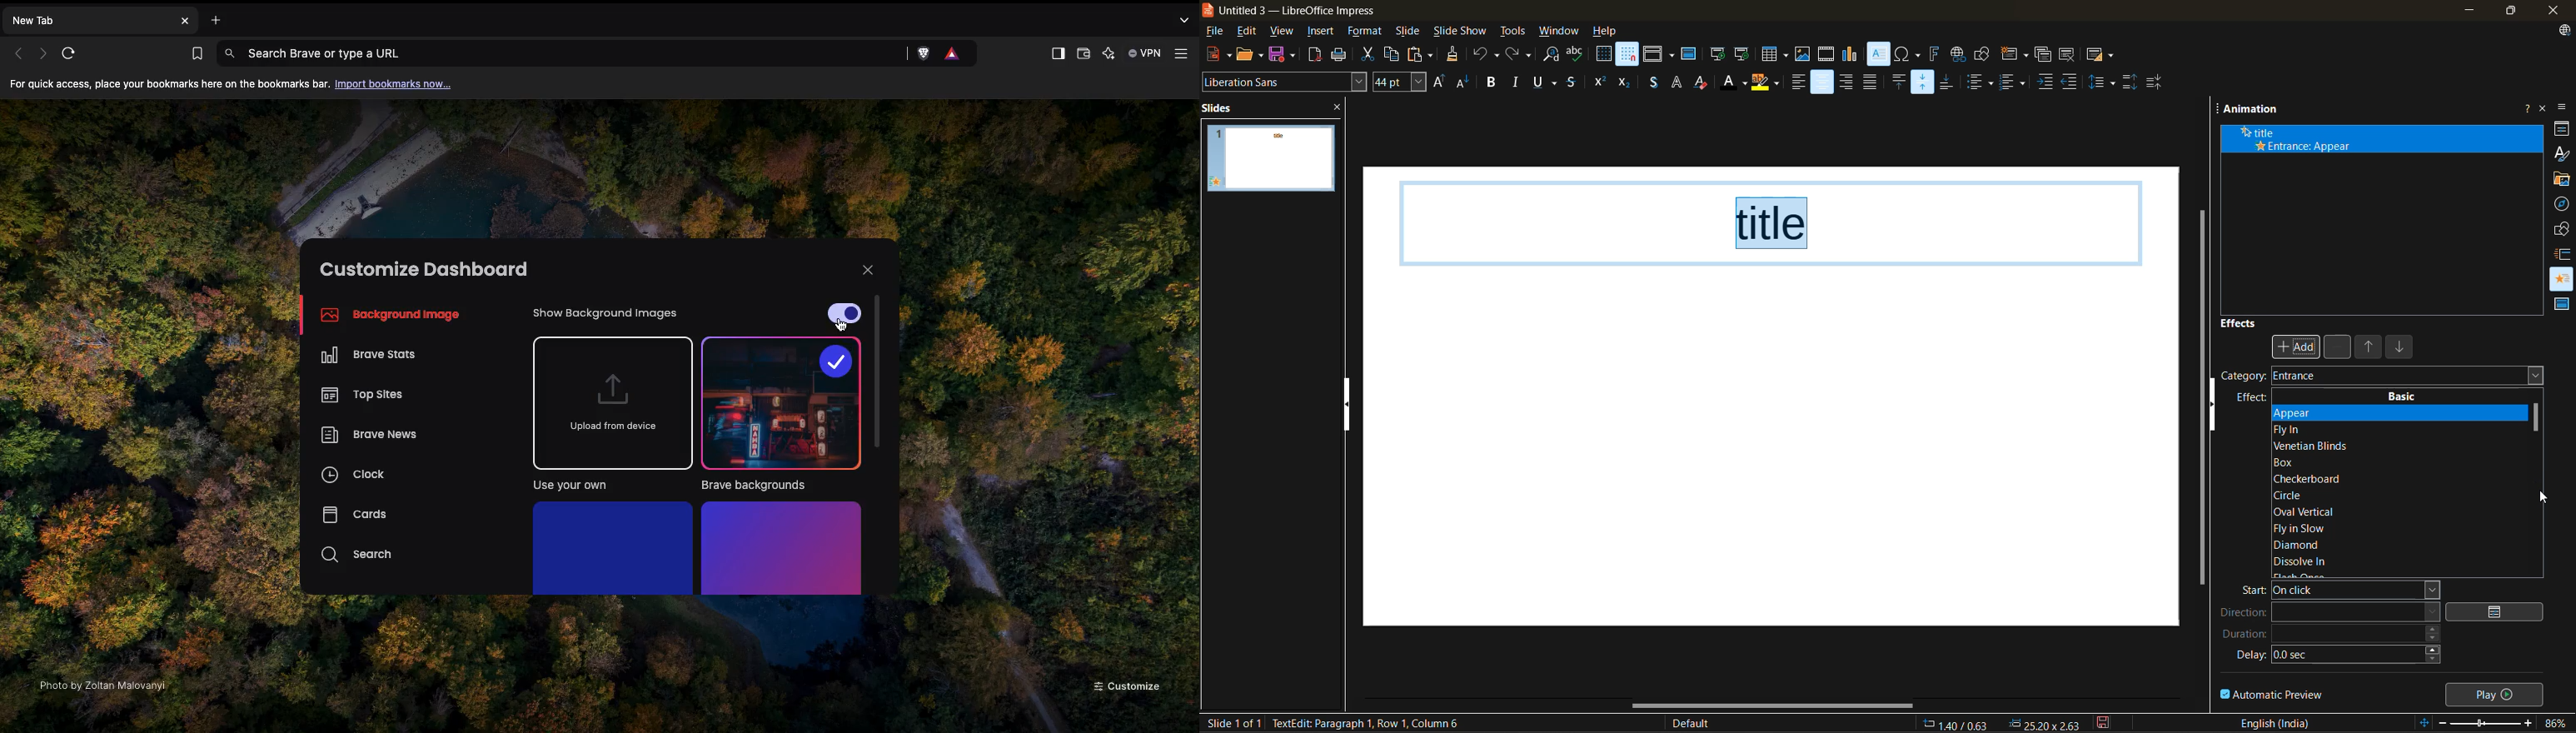 The height and width of the screenshot is (756, 2576). What do you see at coordinates (2069, 55) in the screenshot?
I see `delete slide` at bounding box center [2069, 55].